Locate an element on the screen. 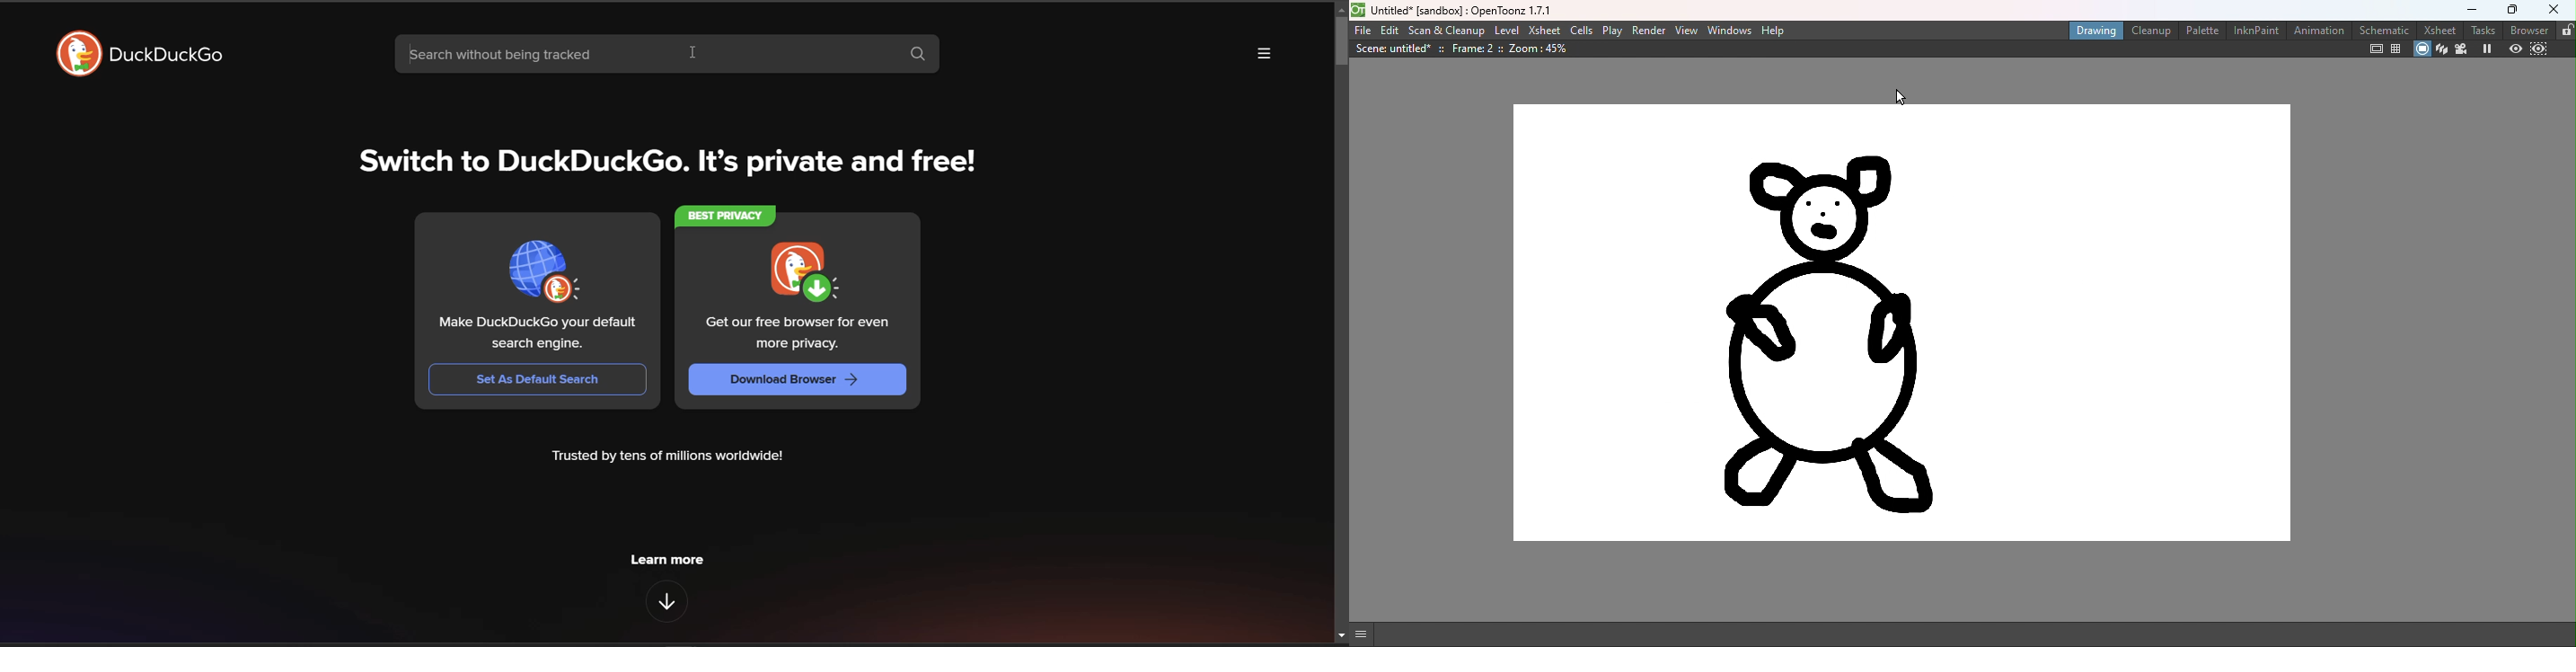 The height and width of the screenshot is (672, 2576). icon is located at coordinates (543, 274).